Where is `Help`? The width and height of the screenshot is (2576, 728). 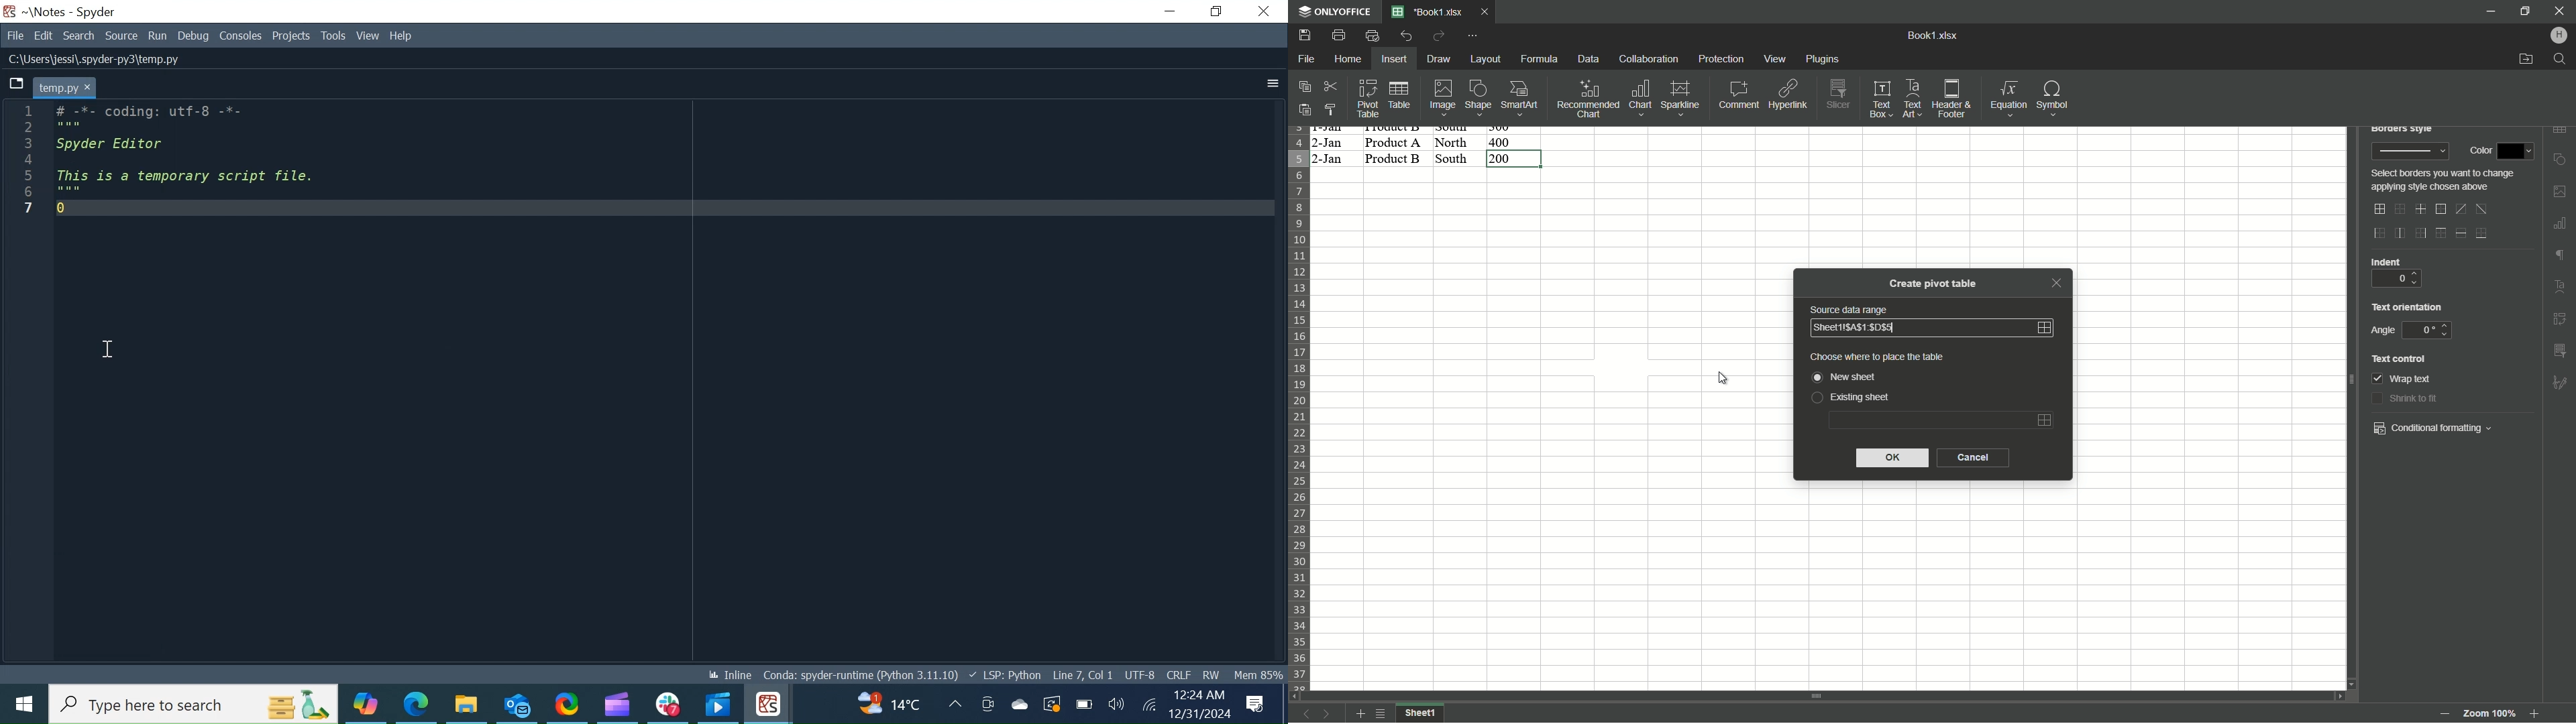 Help is located at coordinates (401, 37).